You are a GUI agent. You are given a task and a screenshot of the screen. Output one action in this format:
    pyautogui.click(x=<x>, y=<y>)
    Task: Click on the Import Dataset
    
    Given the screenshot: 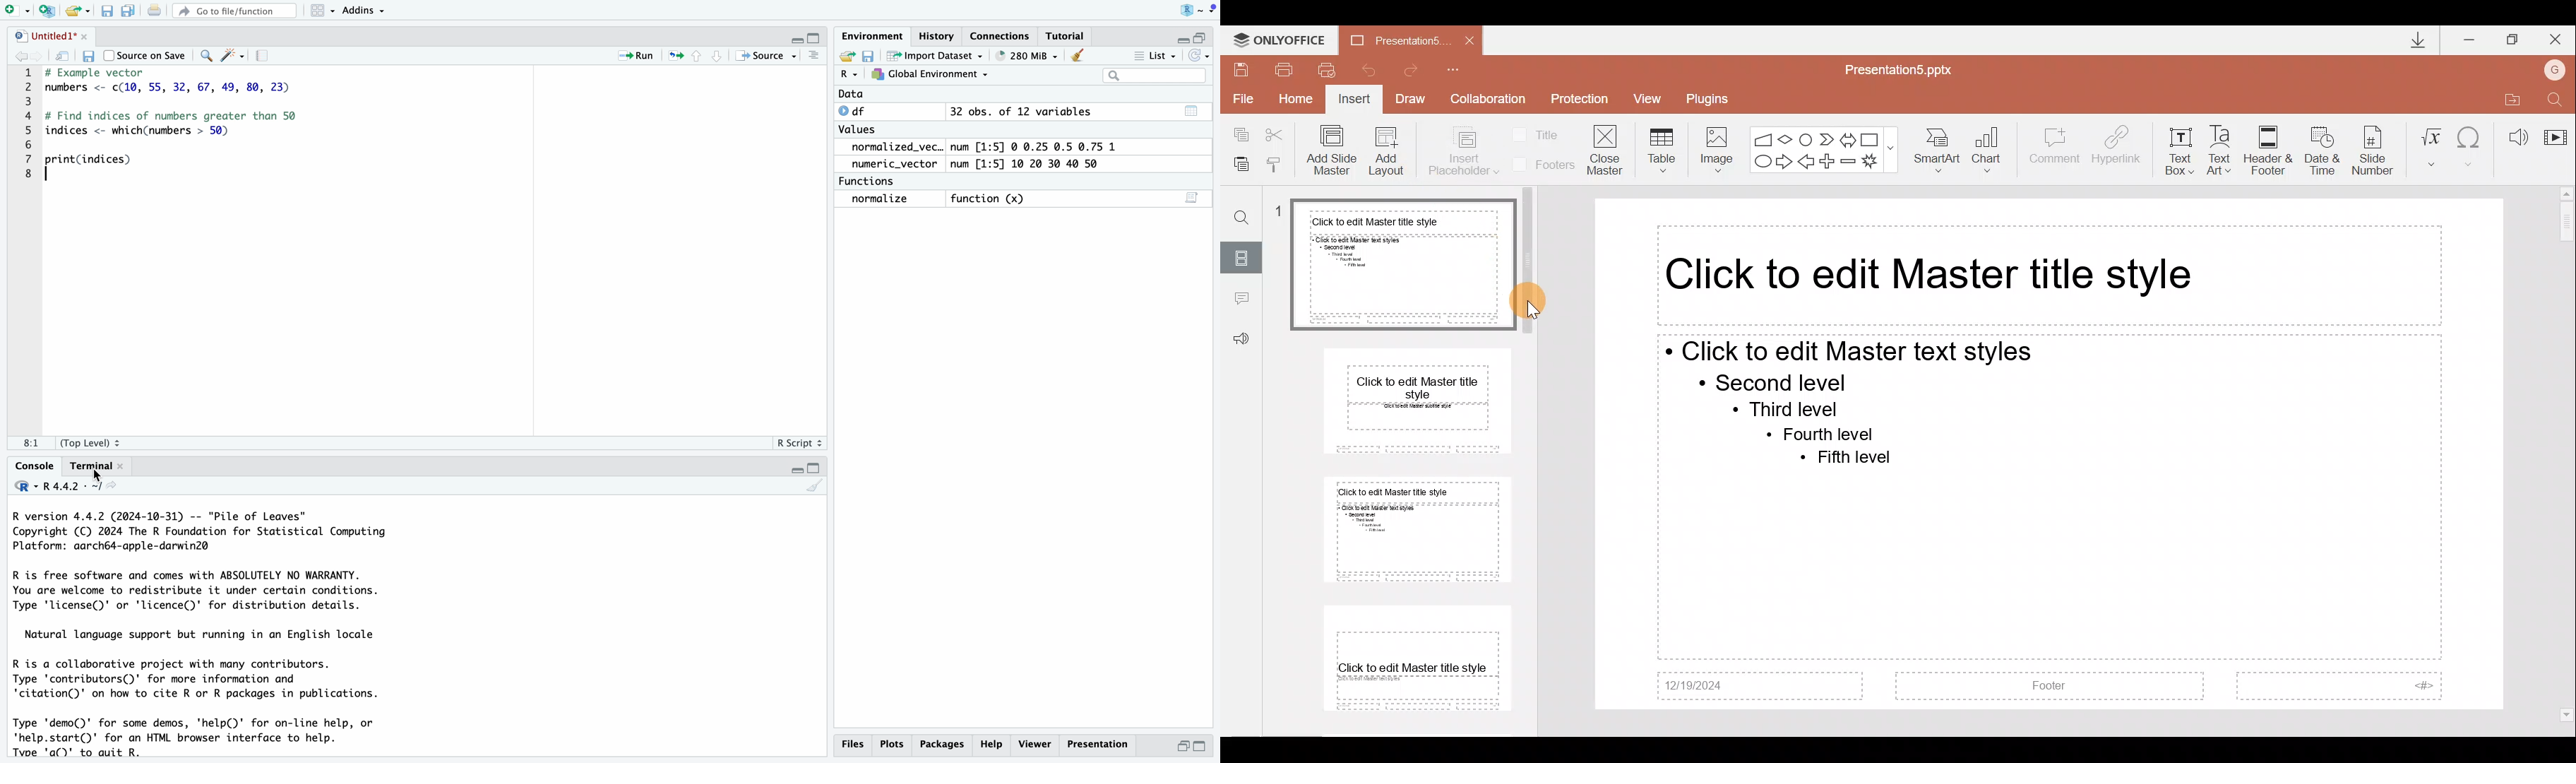 What is the action you would take?
    pyautogui.click(x=932, y=57)
    